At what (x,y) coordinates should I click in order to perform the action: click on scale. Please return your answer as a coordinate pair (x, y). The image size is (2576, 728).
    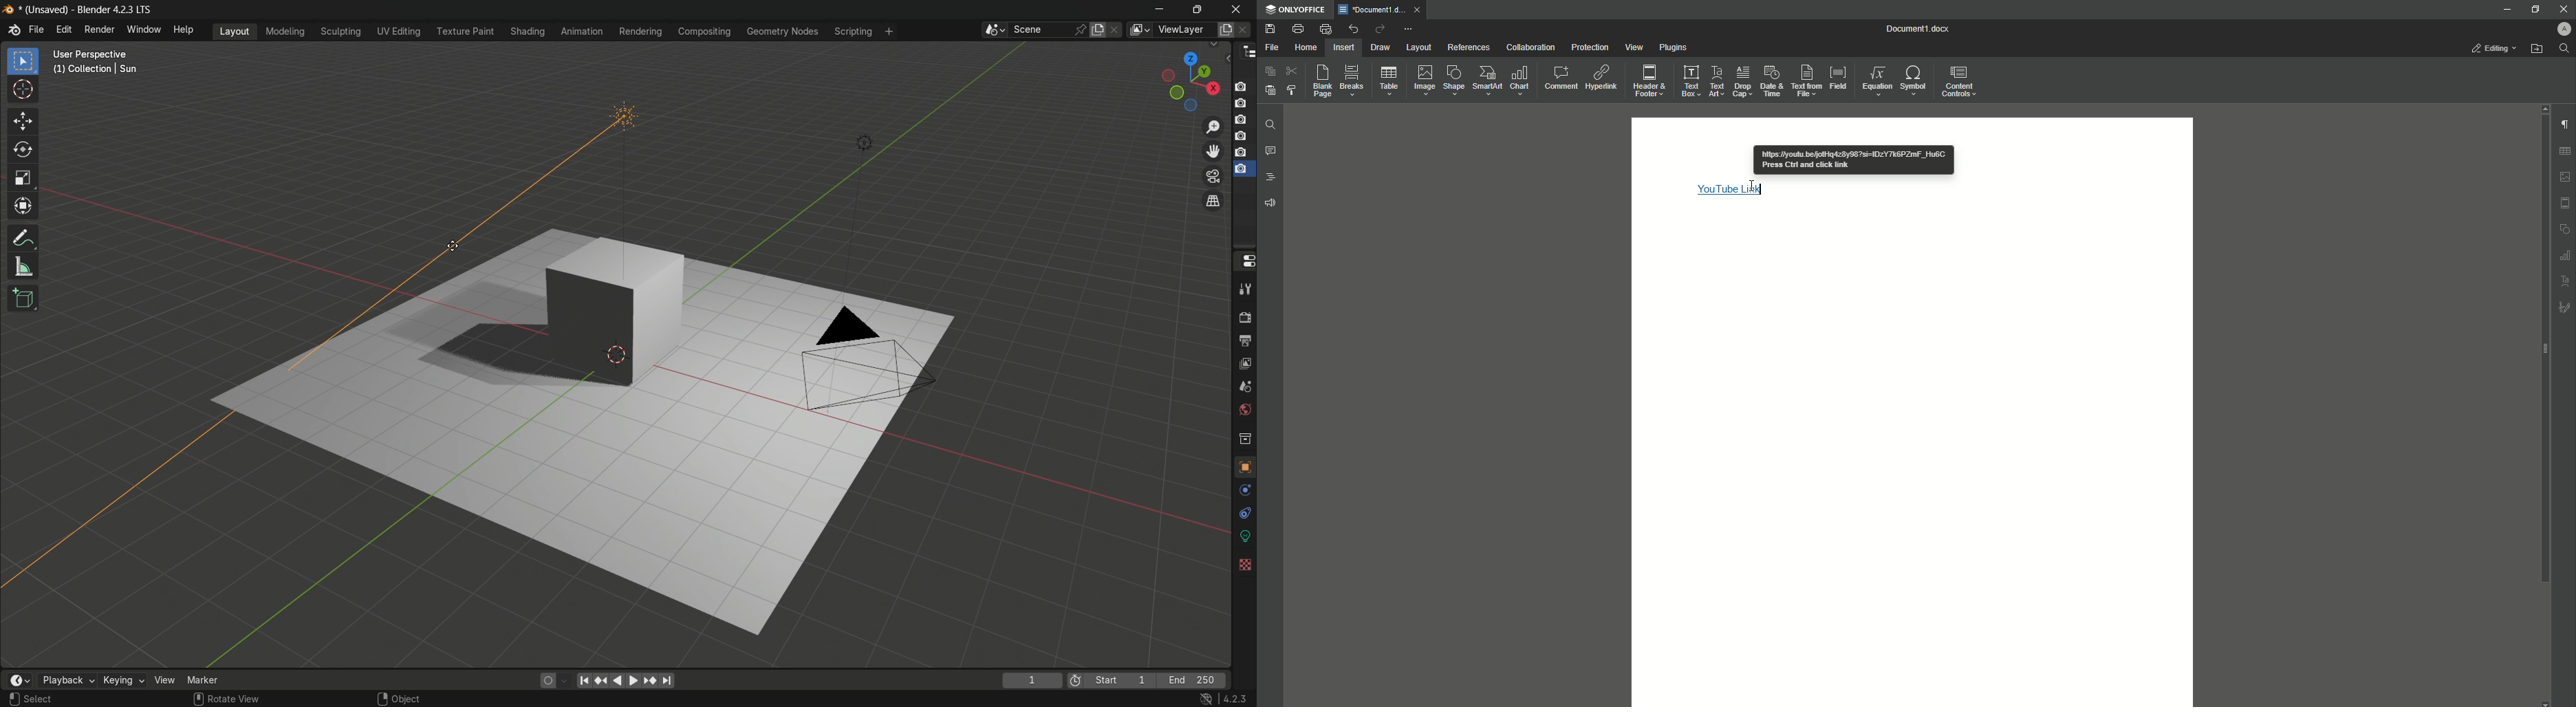
    Looking at the image, I should click on (22, 179).